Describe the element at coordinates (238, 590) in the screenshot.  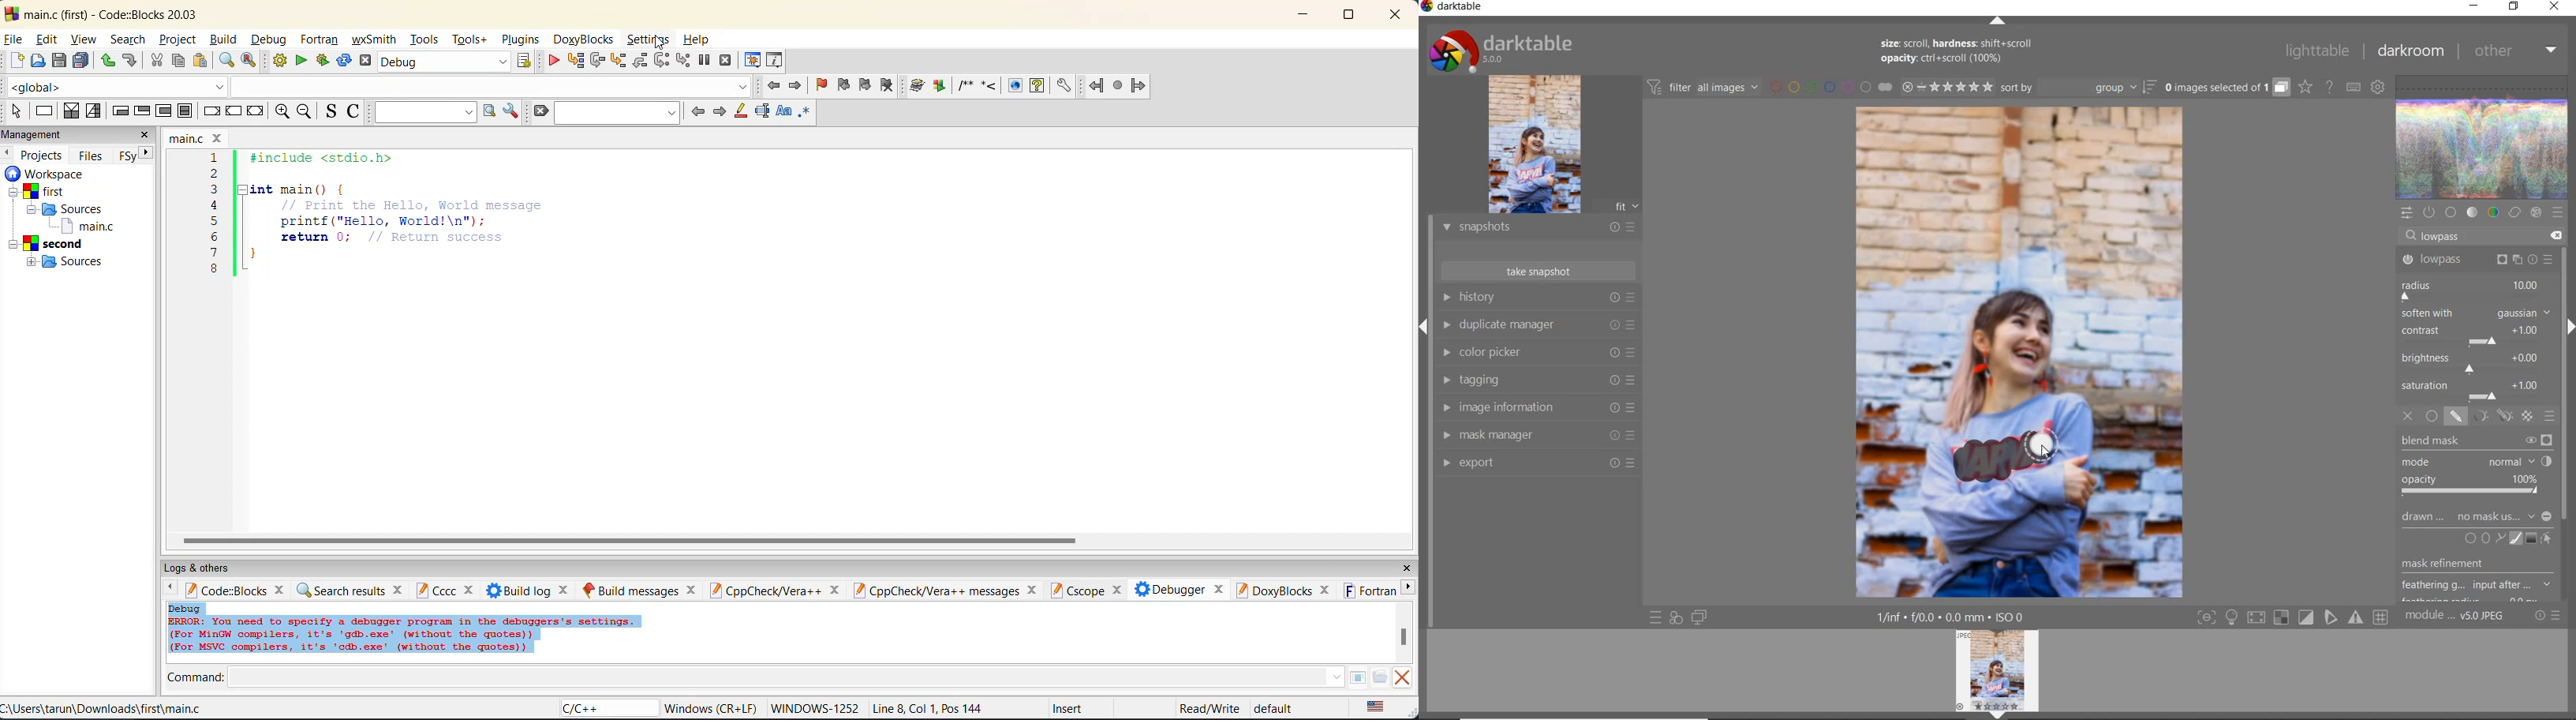
I see `code:blocks` at that location.